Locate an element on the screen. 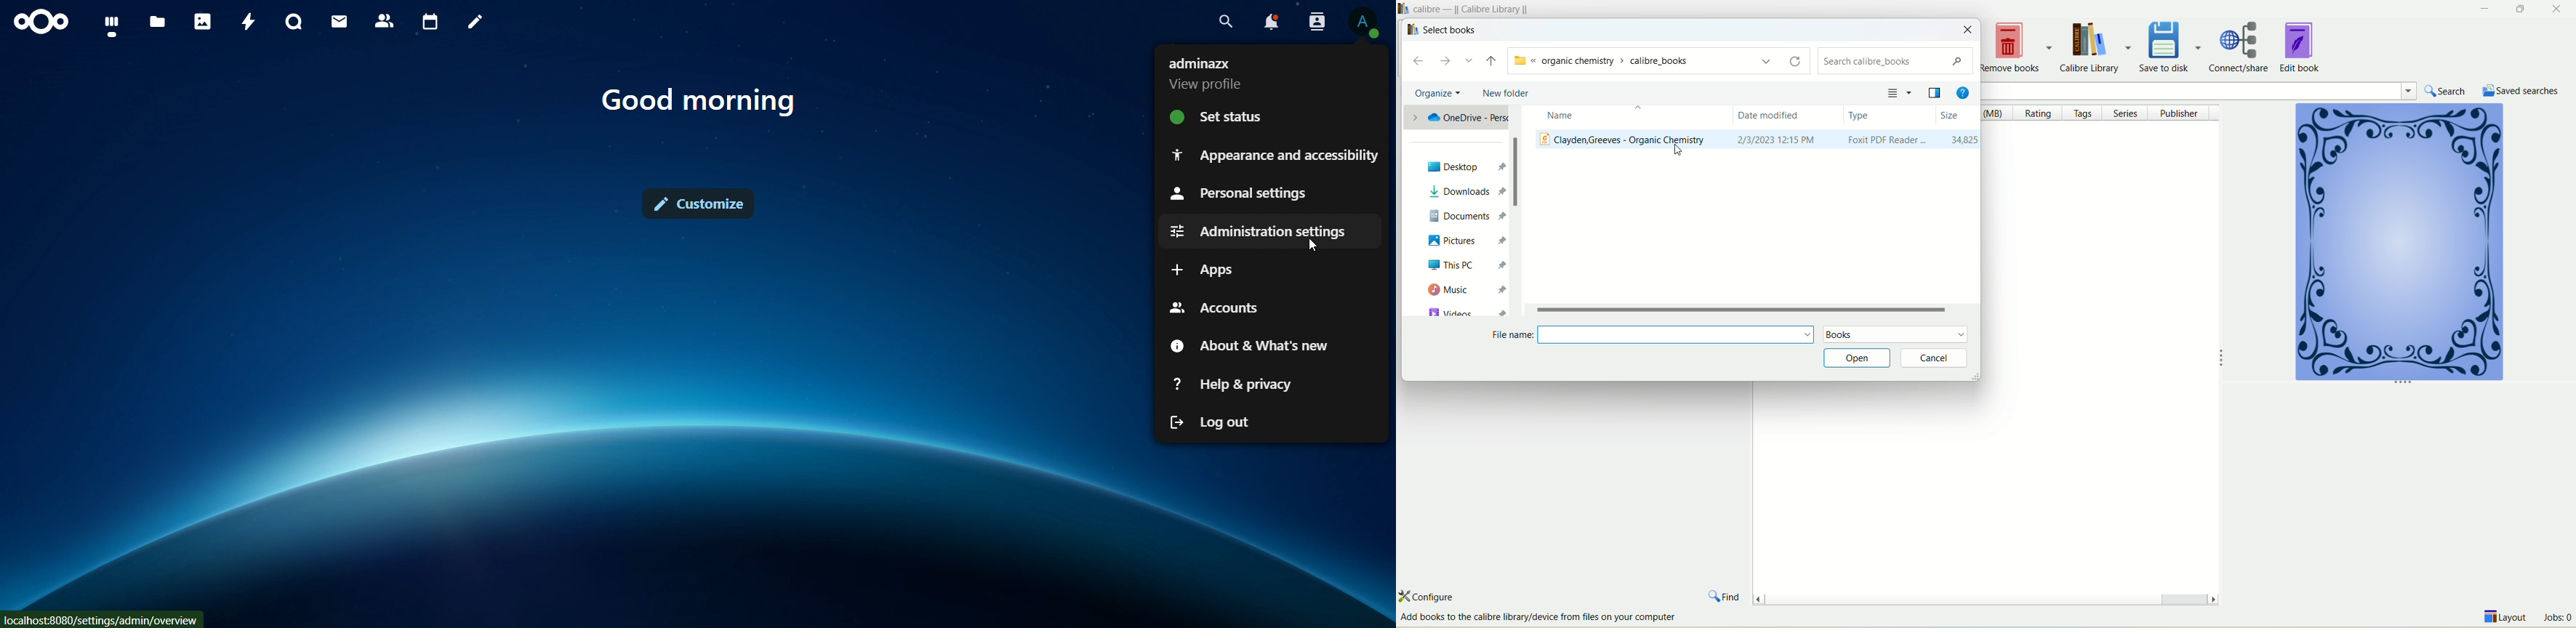 The height and width of the screenshot is (644, 2576). talk is located at coordinates (294, 22).